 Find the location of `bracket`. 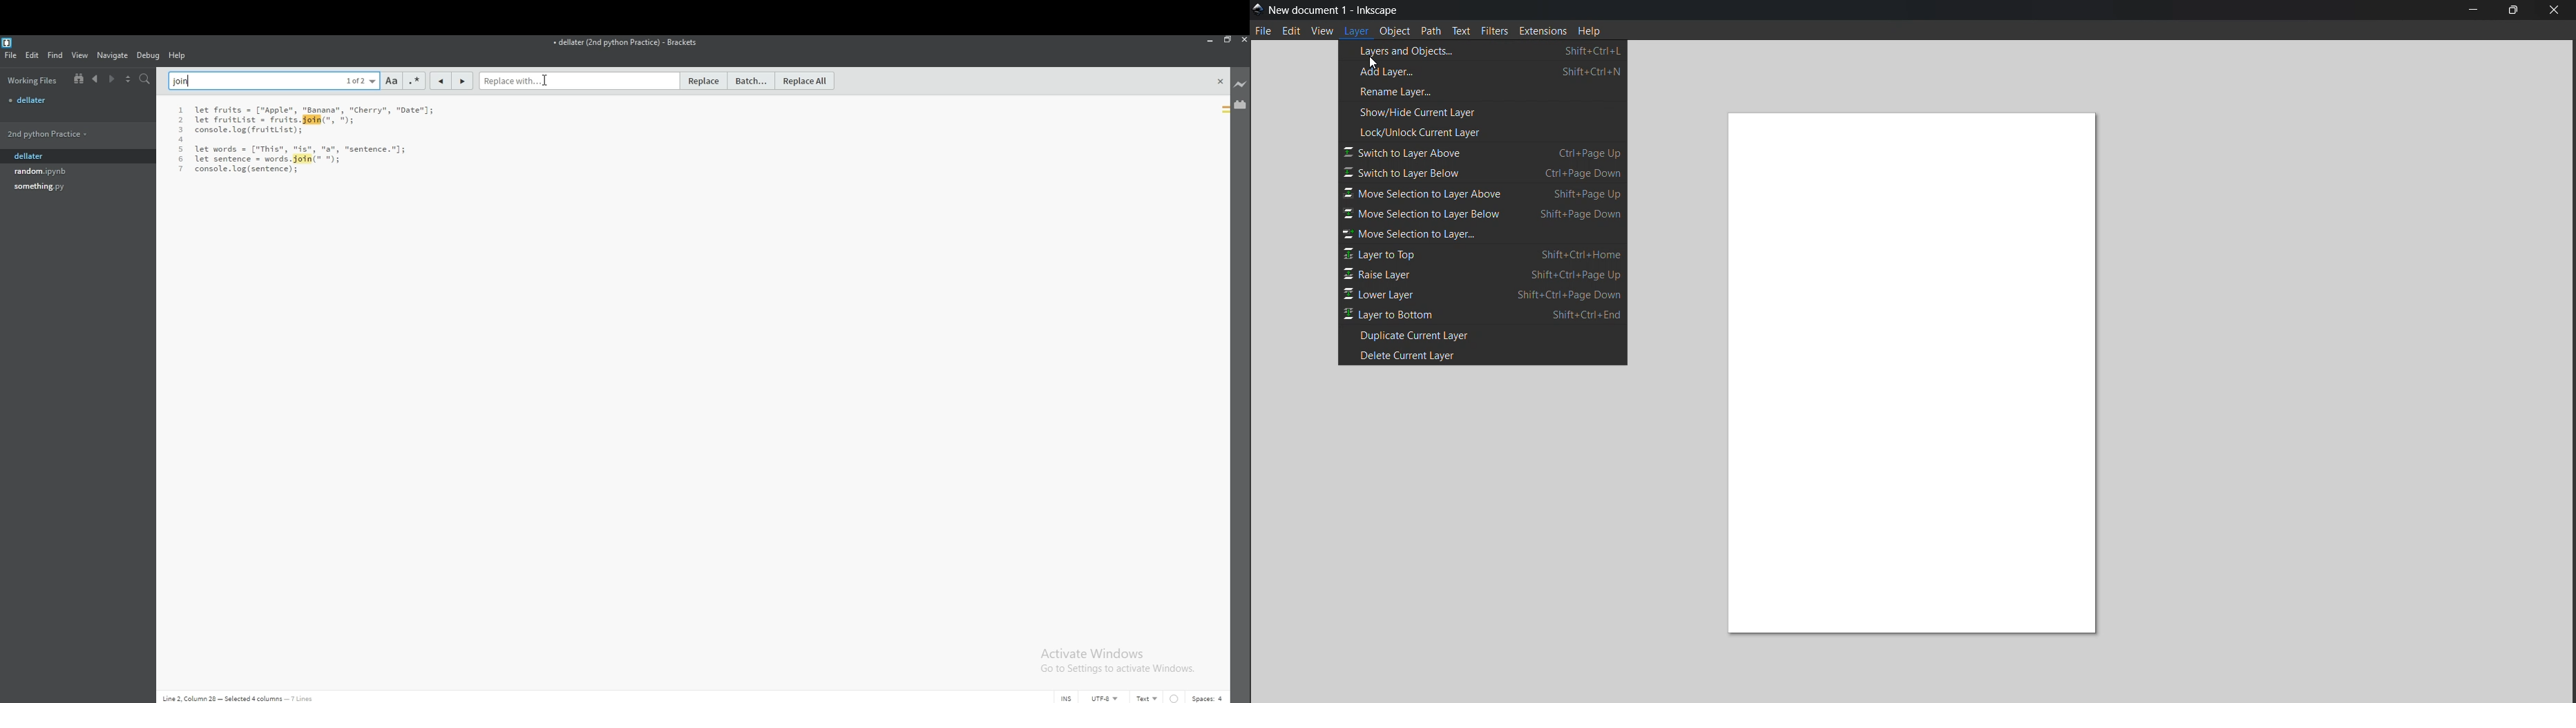

bracket is located at coordinates (9, 42).